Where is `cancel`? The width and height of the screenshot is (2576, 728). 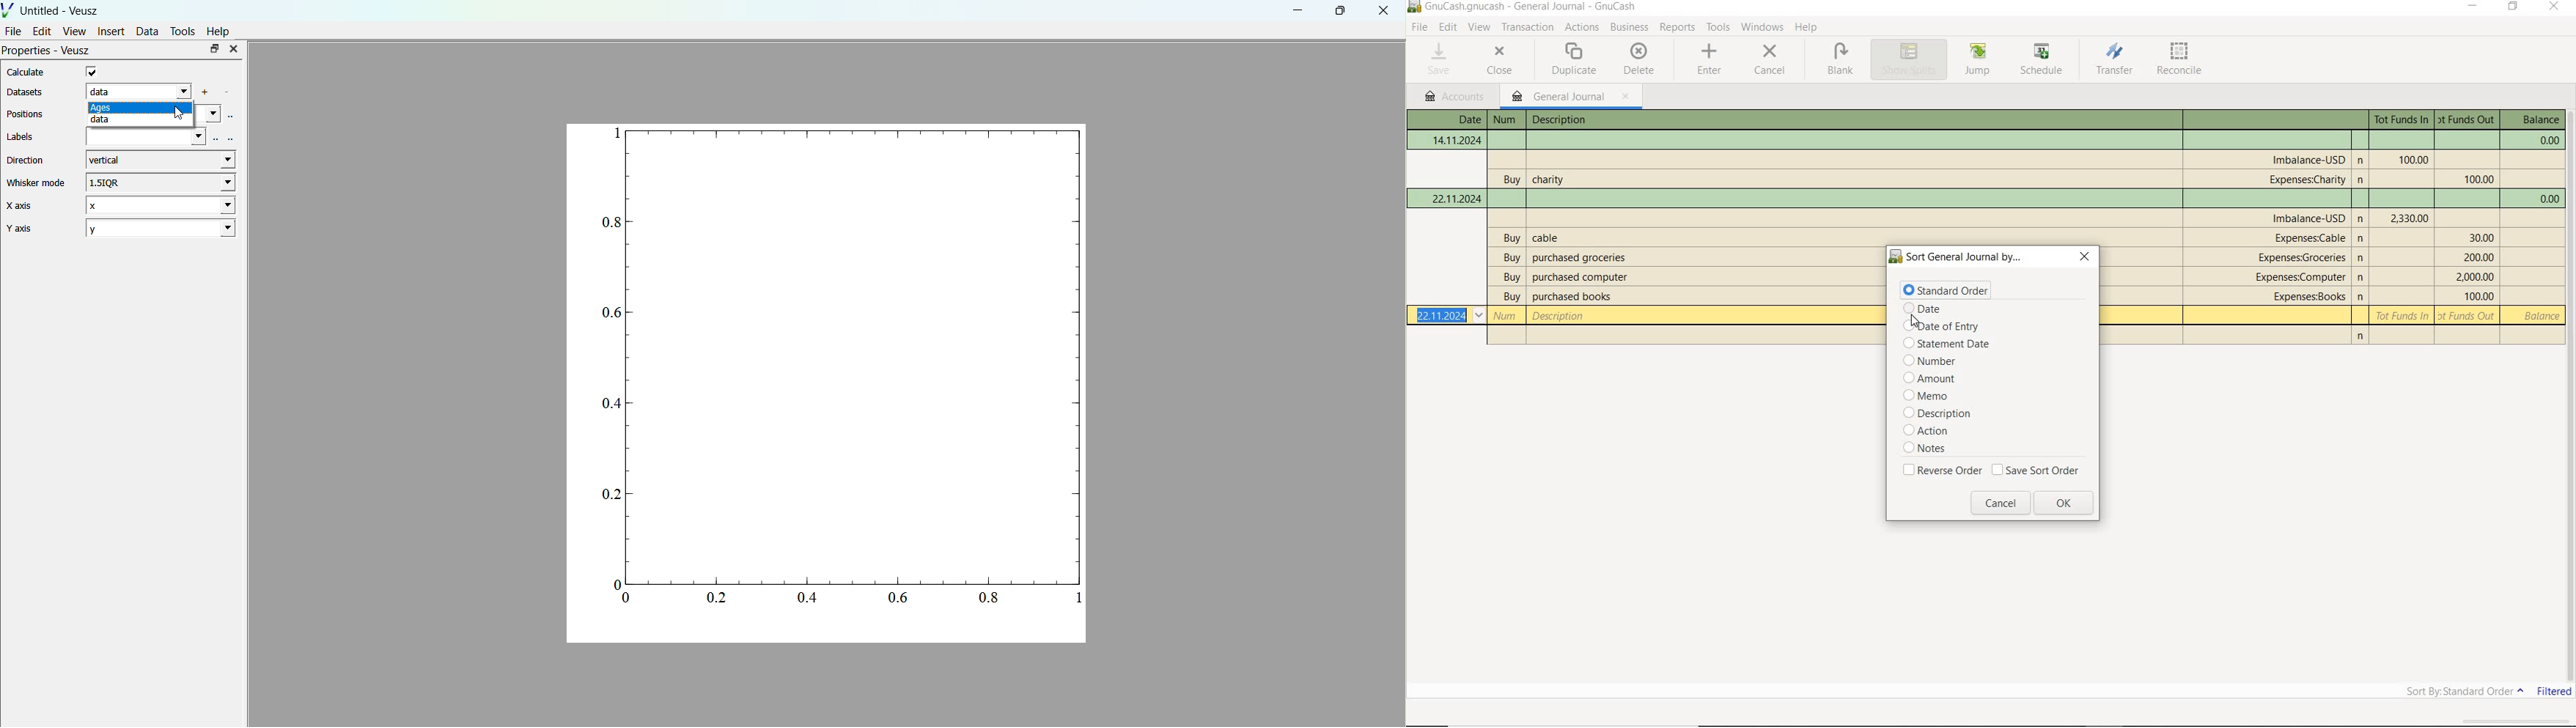 cancel is located at coordinates (2000, 504).